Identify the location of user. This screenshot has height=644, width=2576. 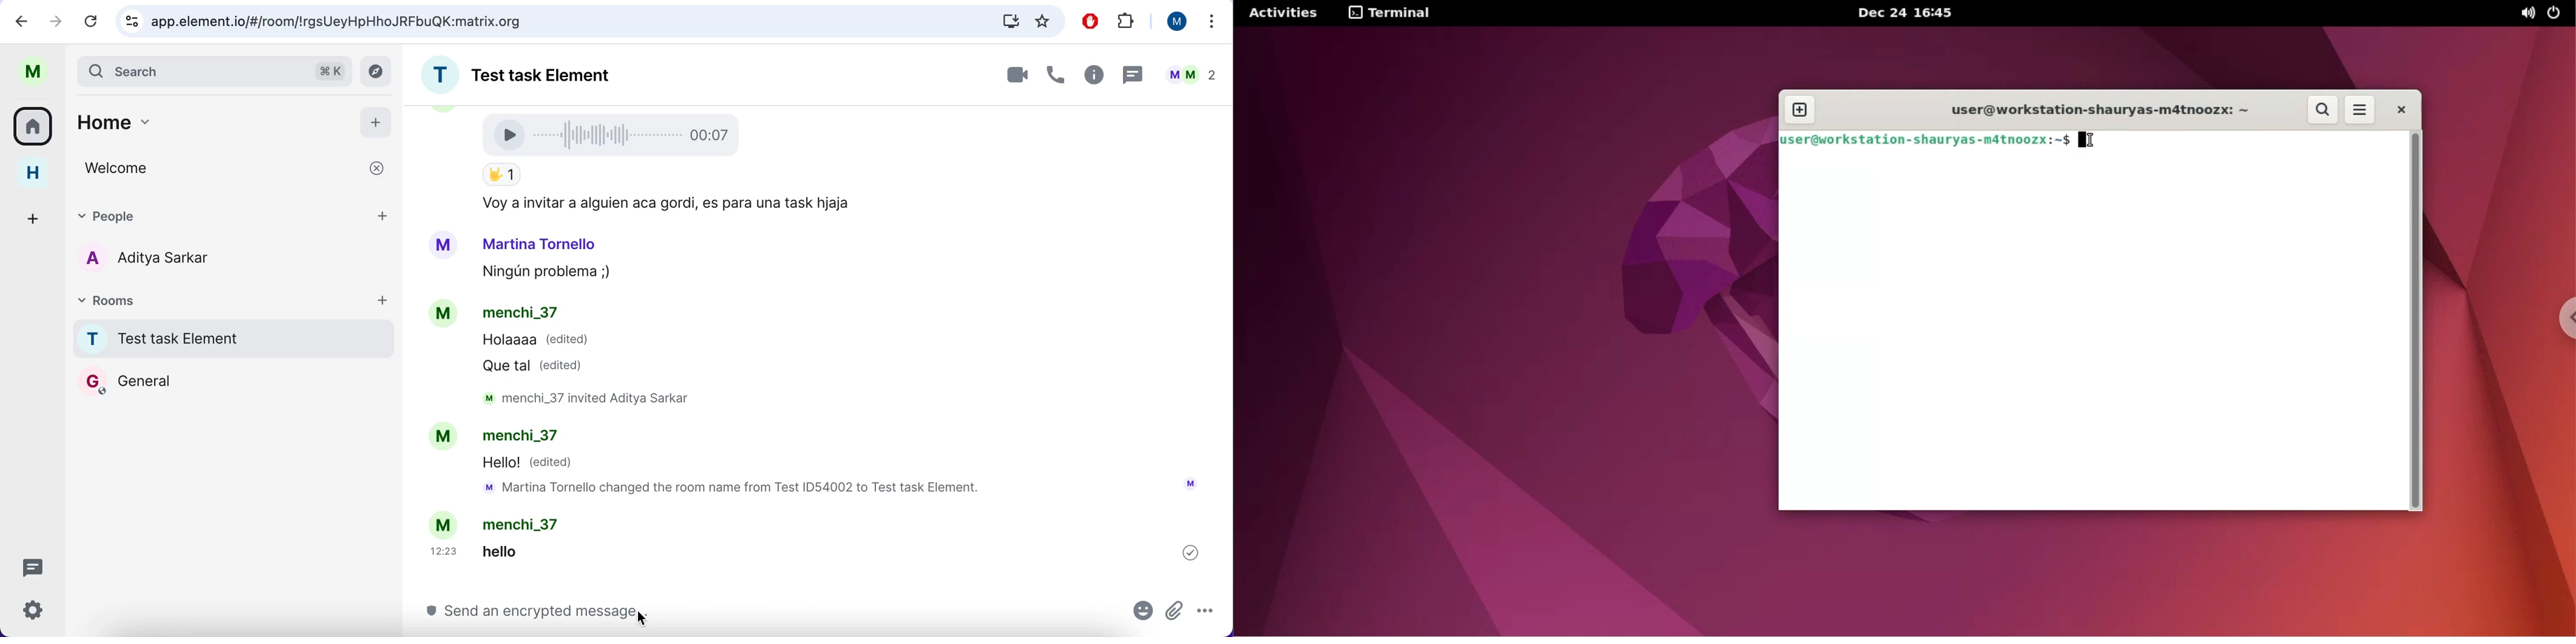
(1173, 21).